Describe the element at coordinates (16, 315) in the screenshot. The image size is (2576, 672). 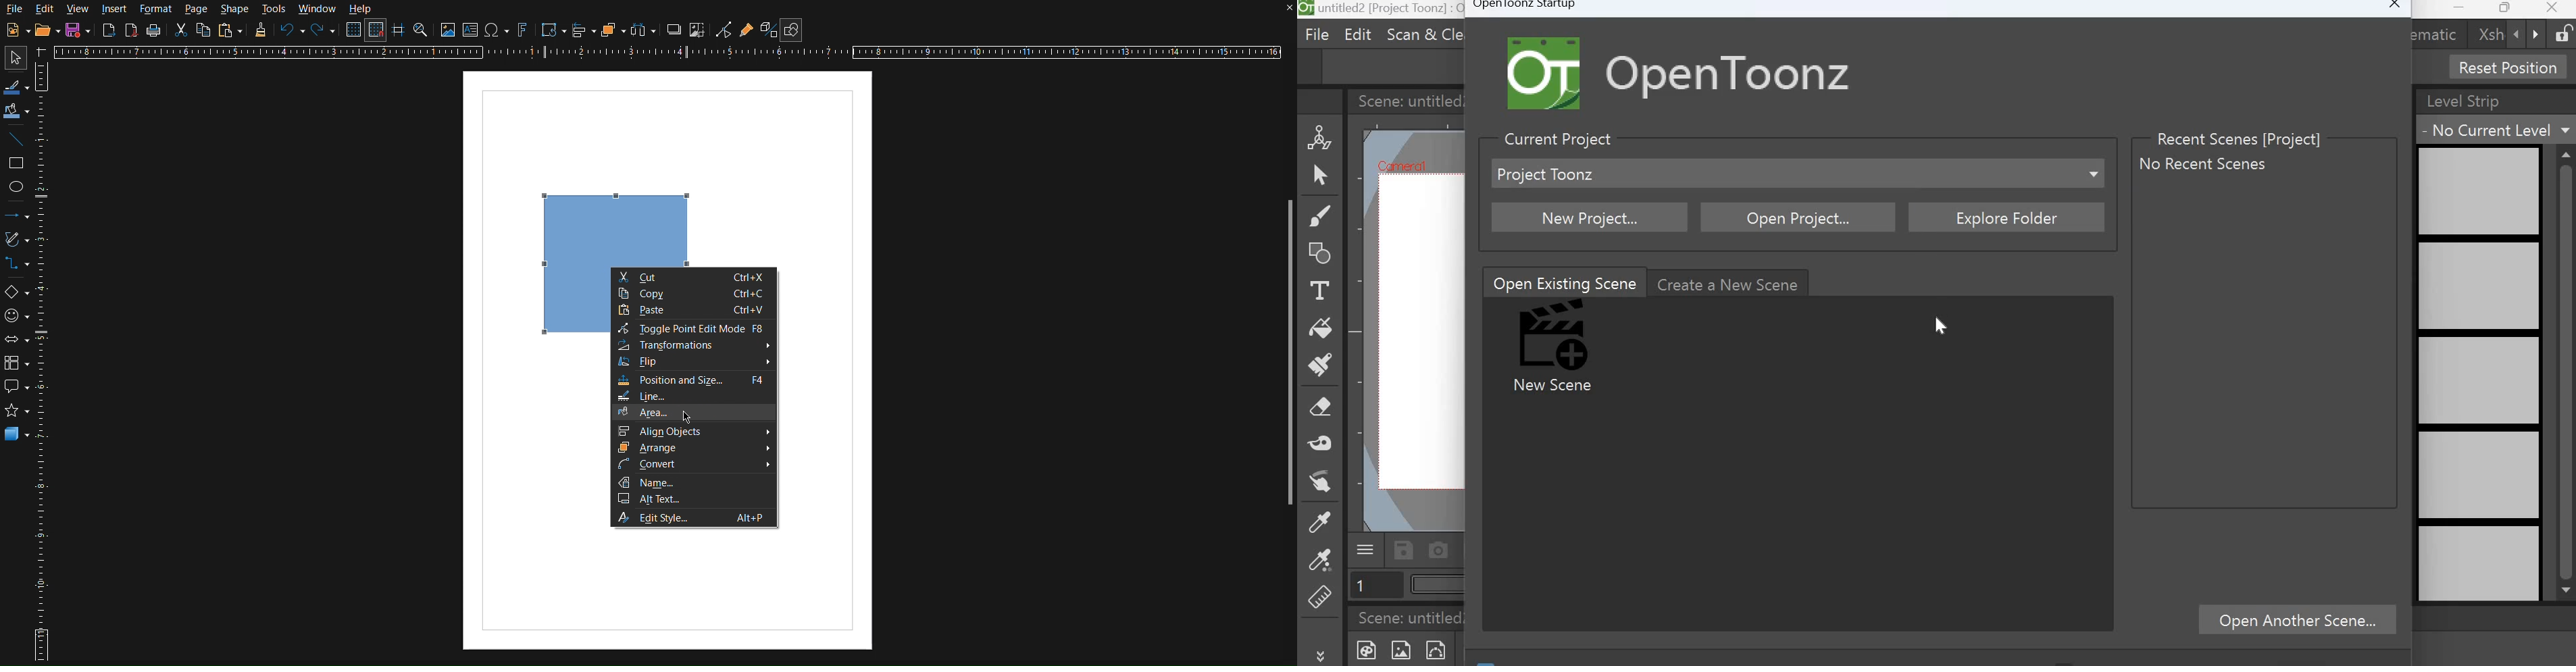
I see `Symbol Shapes` at that location.